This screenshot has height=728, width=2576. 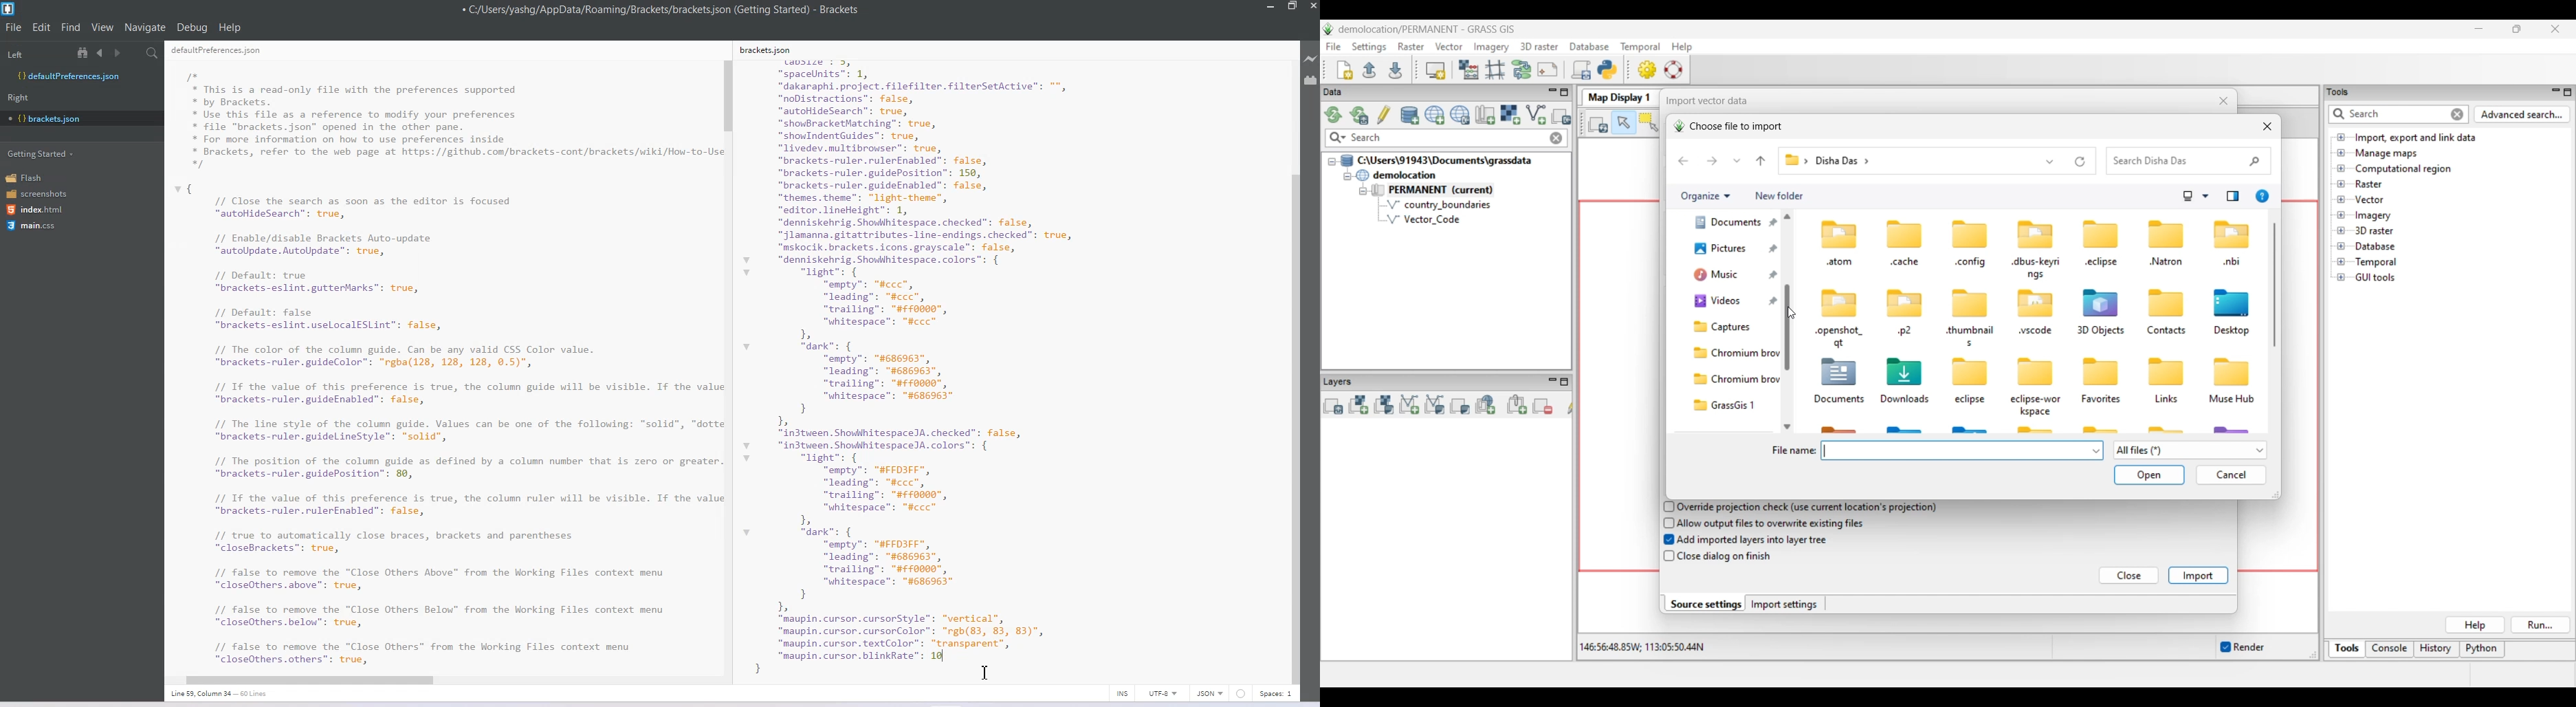 What do you see at coordinates (29, 177) in the screenshot?
I see `Flash` at bounding box center [29, 177].